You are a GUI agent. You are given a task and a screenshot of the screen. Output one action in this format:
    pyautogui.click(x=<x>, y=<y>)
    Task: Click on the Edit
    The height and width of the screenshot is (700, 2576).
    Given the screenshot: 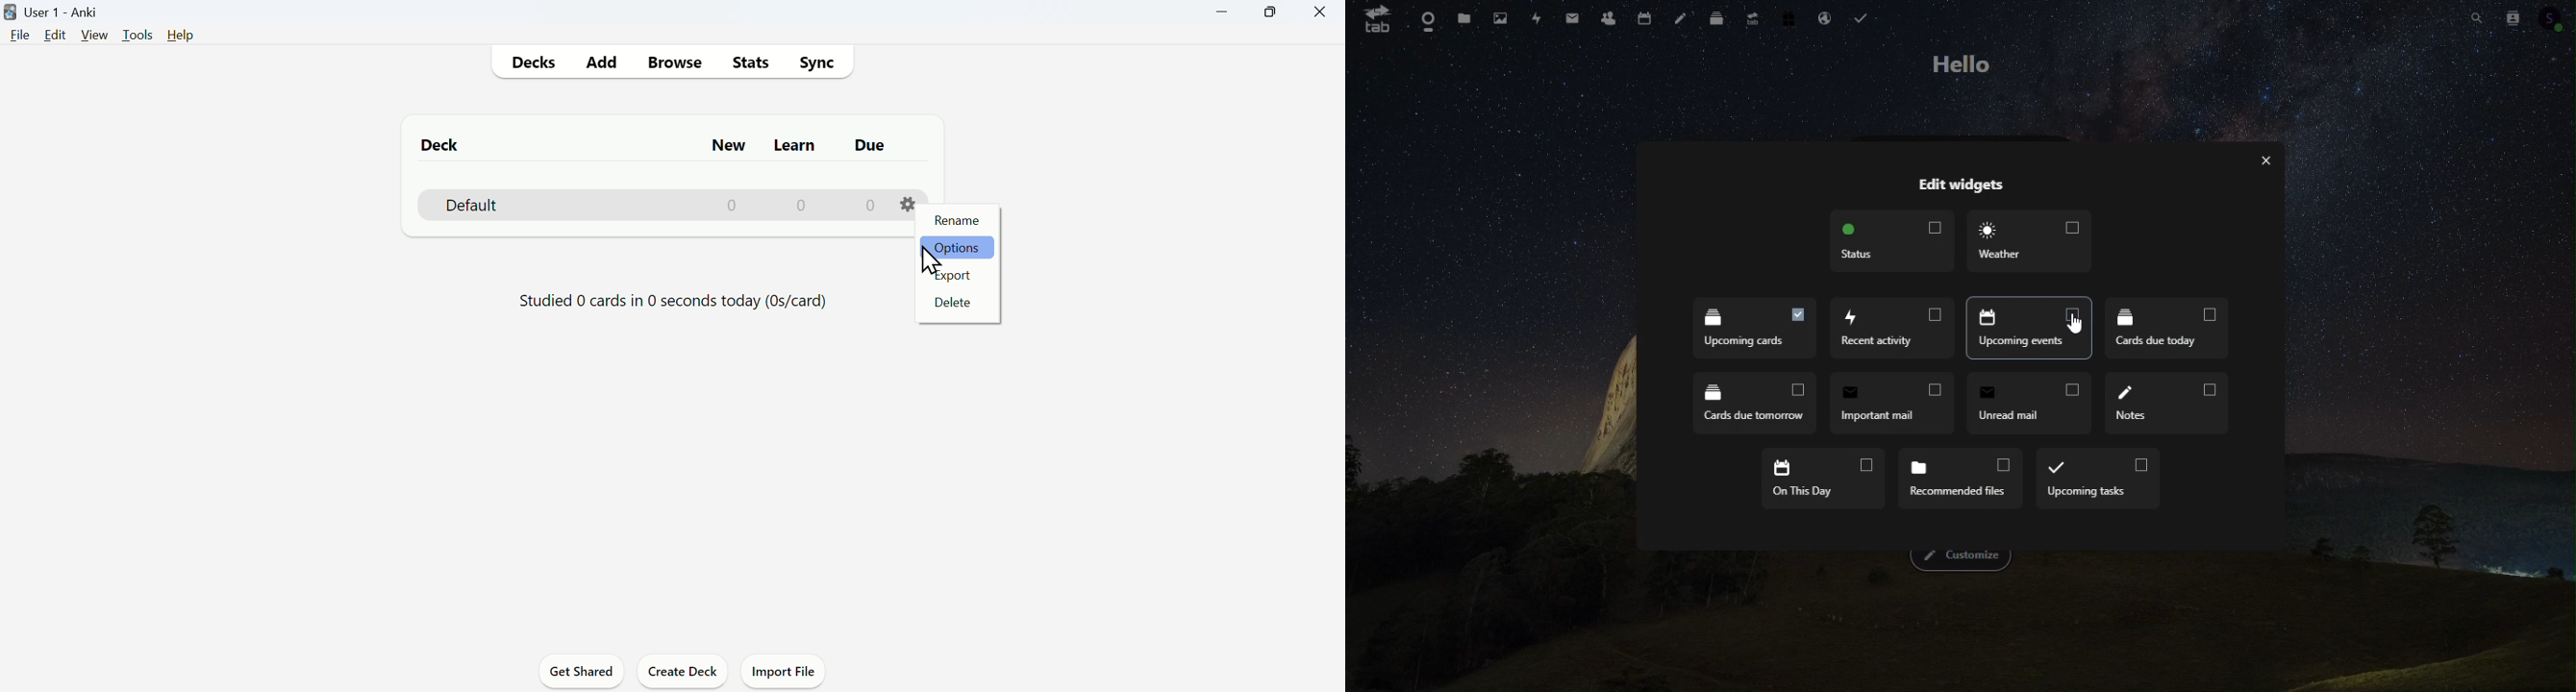 What is the action you would take?
    pyautogui.click(x=54, y=37)
    